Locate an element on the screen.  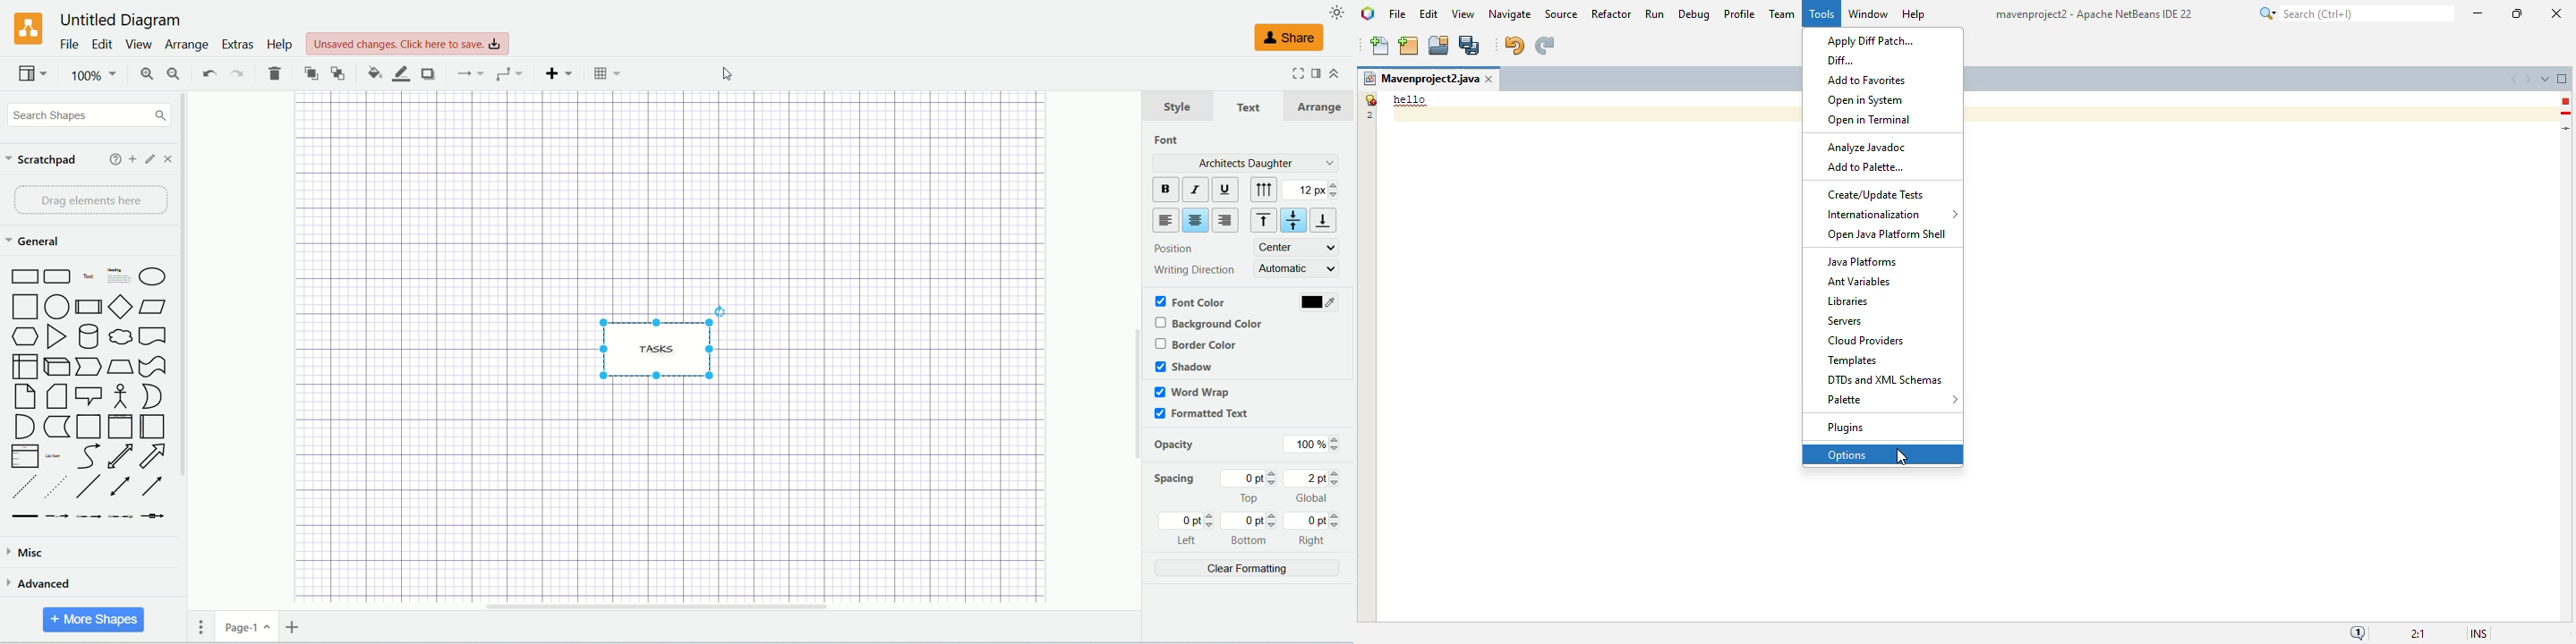
Directional Arrow is located at coordinates (155, 485).